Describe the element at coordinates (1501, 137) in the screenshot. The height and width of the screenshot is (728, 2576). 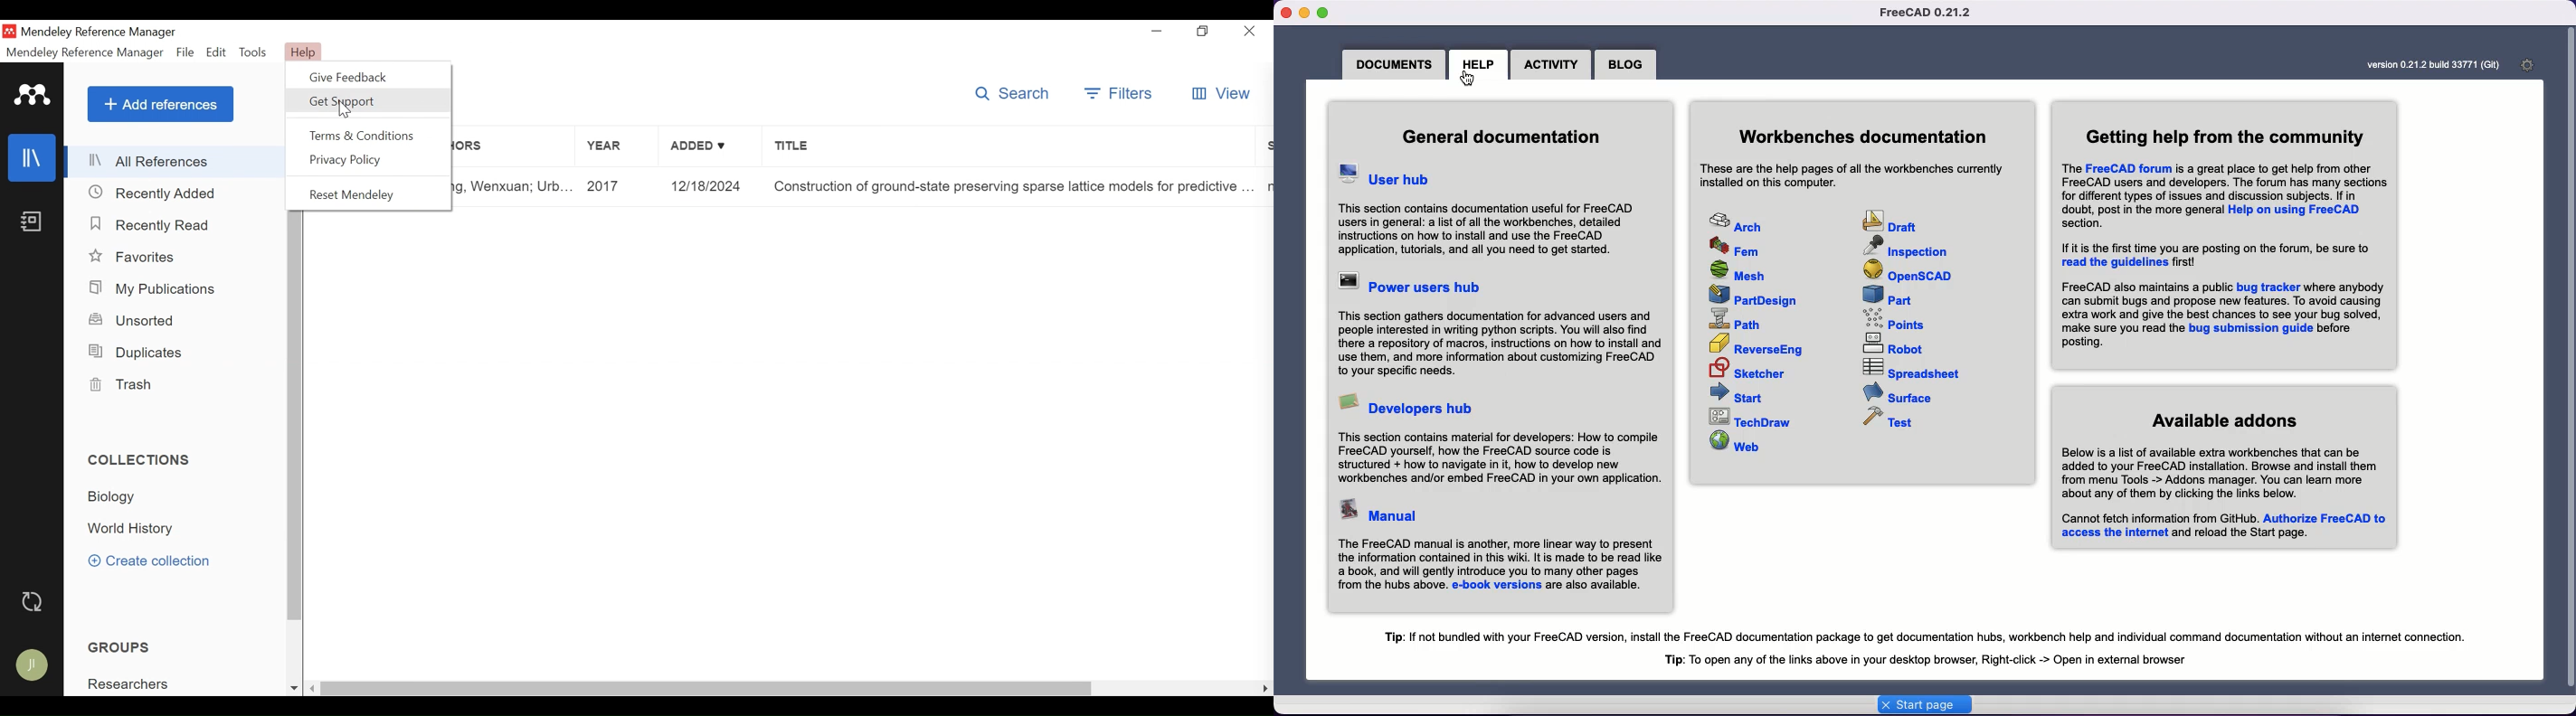
I see `General documentation` at that location.